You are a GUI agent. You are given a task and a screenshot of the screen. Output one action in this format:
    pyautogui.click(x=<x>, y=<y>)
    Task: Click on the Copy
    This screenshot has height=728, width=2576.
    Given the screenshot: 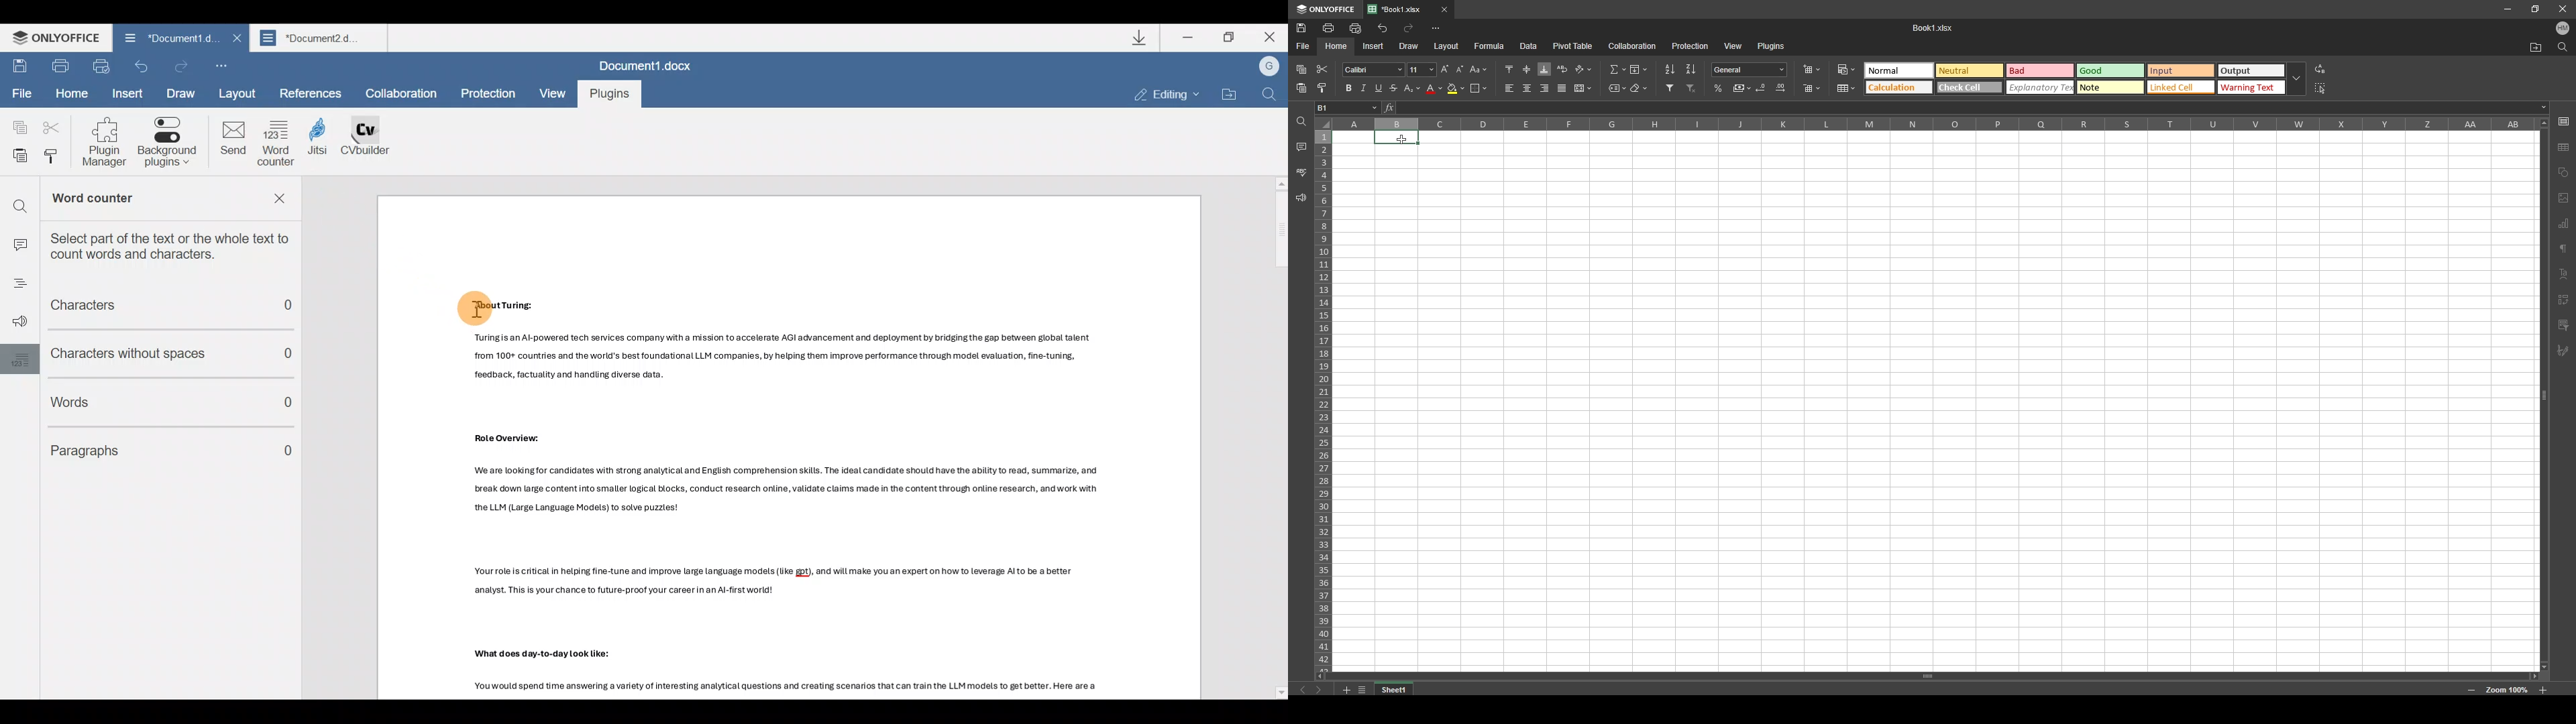 What is the action you would take?
    pyautogui.click(x=18, y=126)
    